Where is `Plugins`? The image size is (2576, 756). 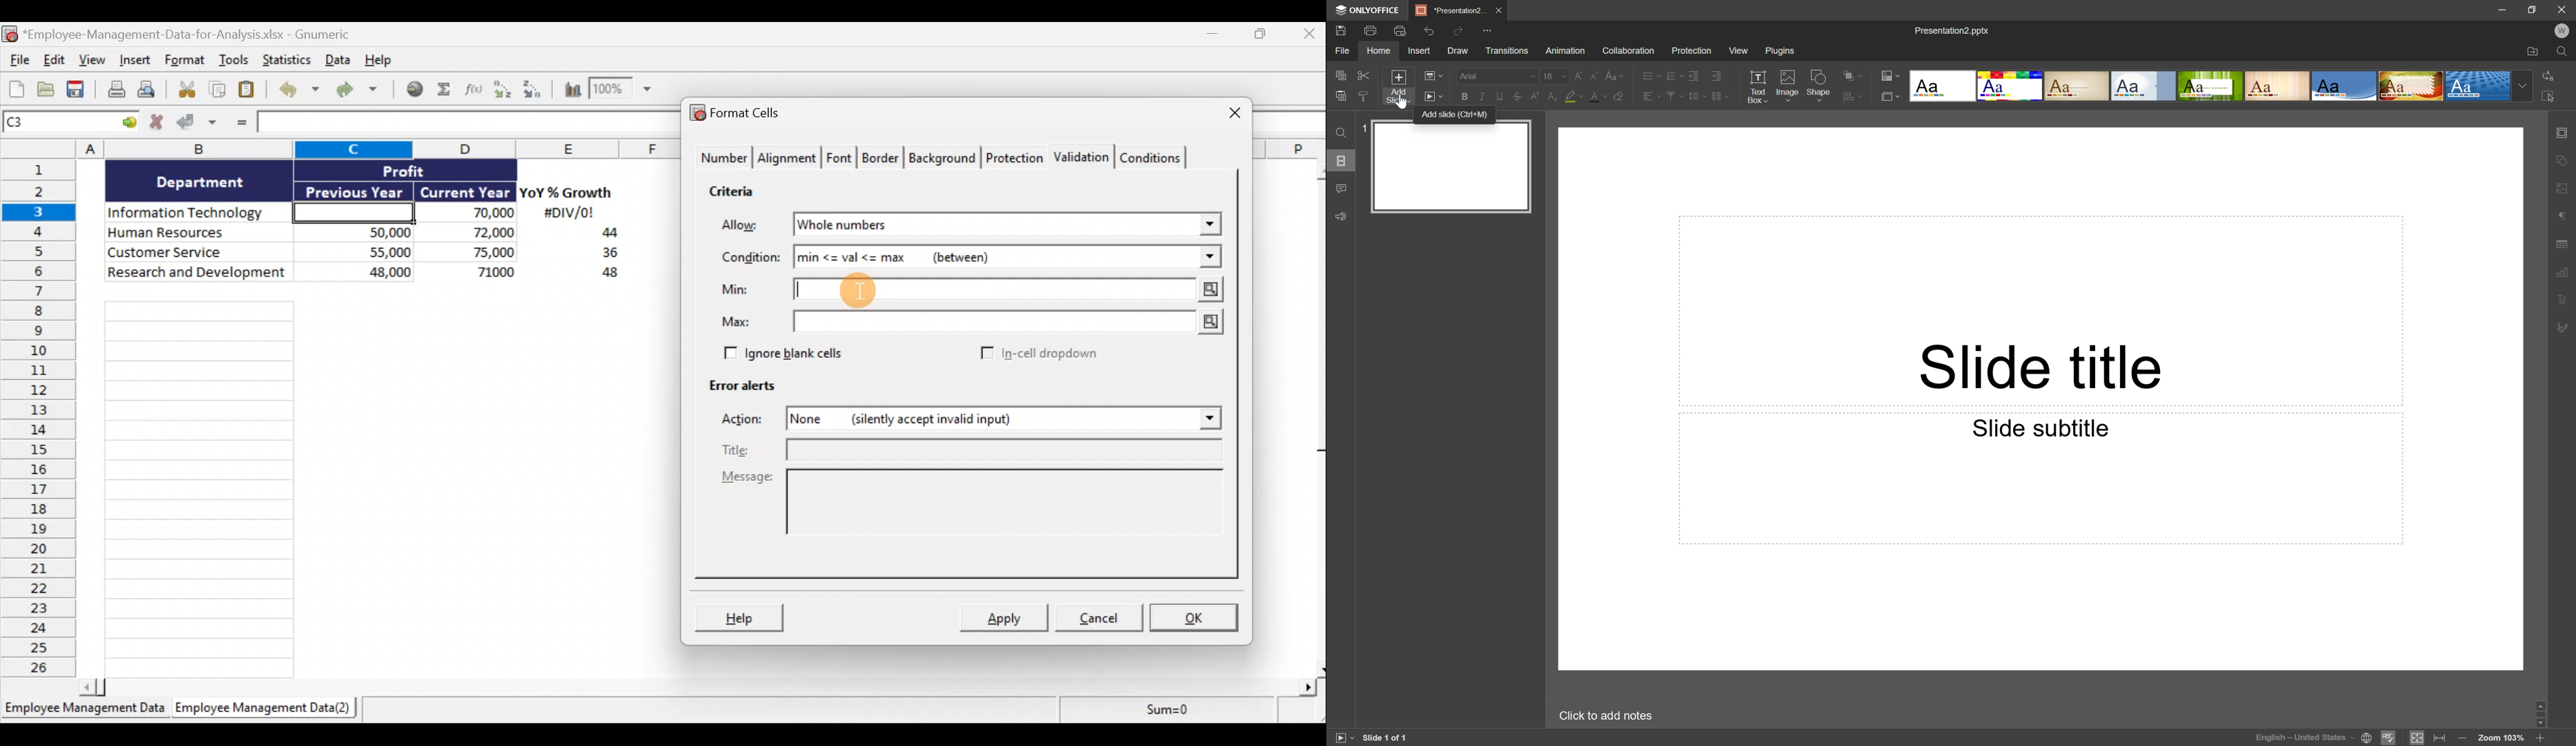 Plugins is located at coordinates (1781, 51).